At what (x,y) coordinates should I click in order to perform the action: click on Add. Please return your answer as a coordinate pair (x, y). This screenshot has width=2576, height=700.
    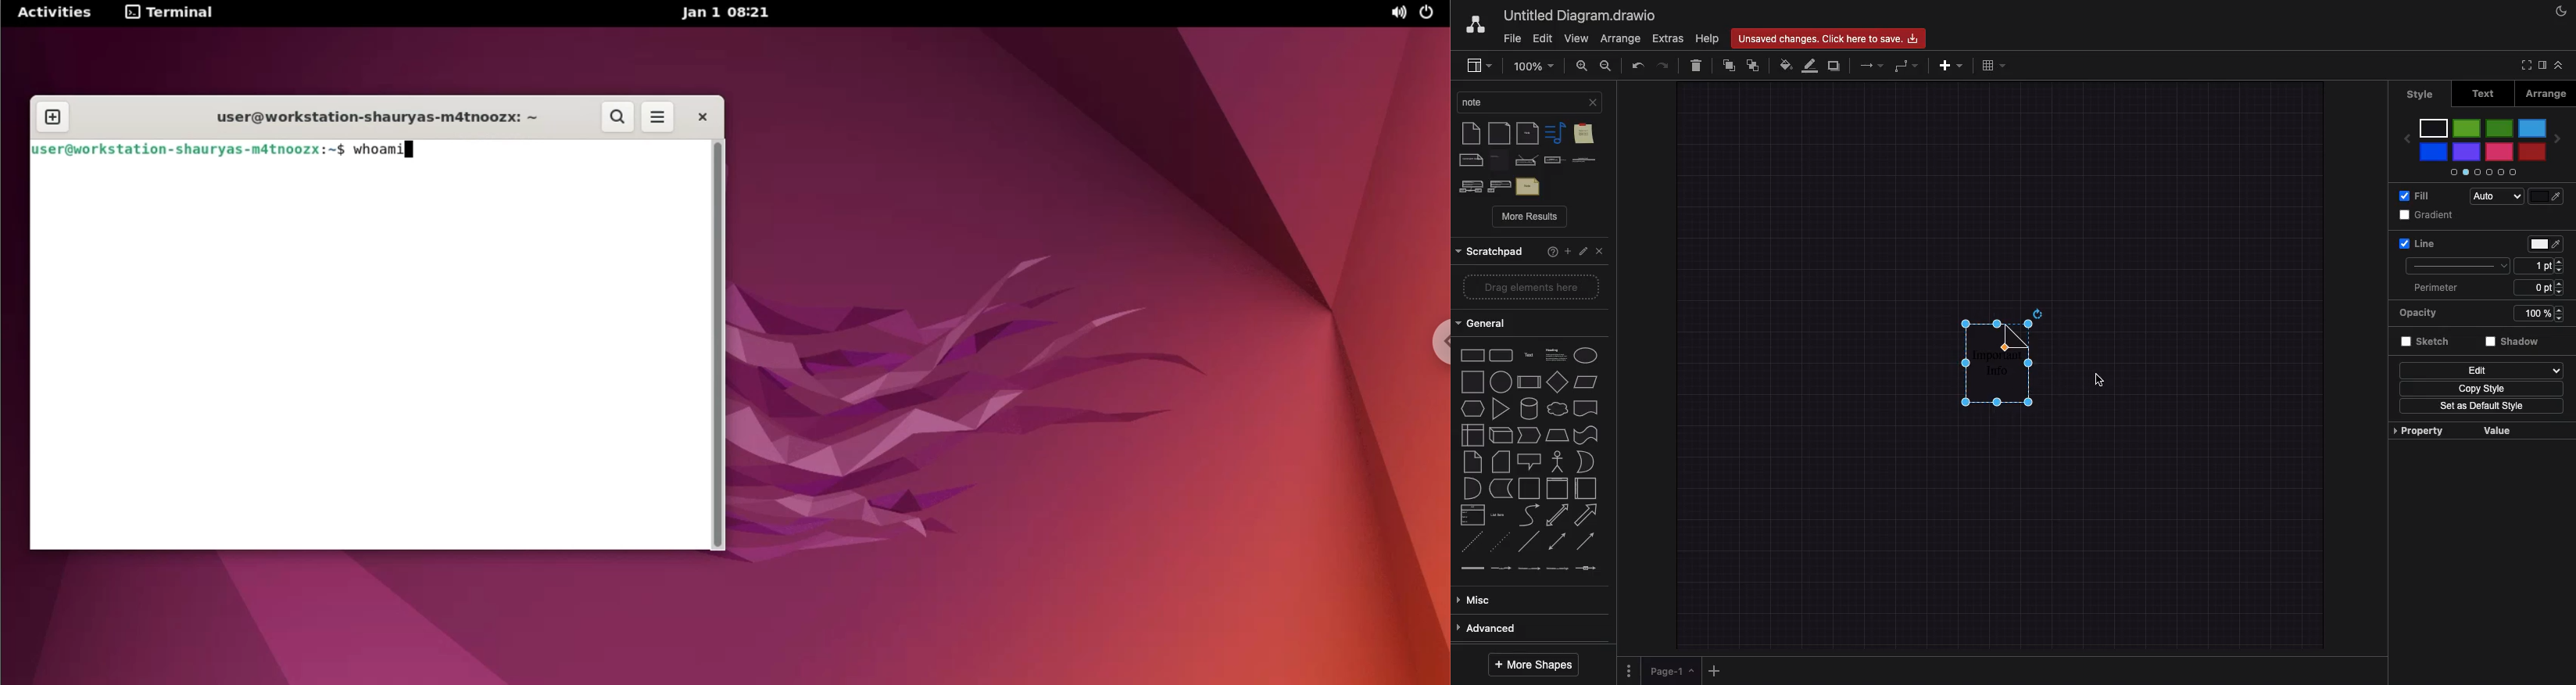
    Looking at the image, I should click on (1954, 65).